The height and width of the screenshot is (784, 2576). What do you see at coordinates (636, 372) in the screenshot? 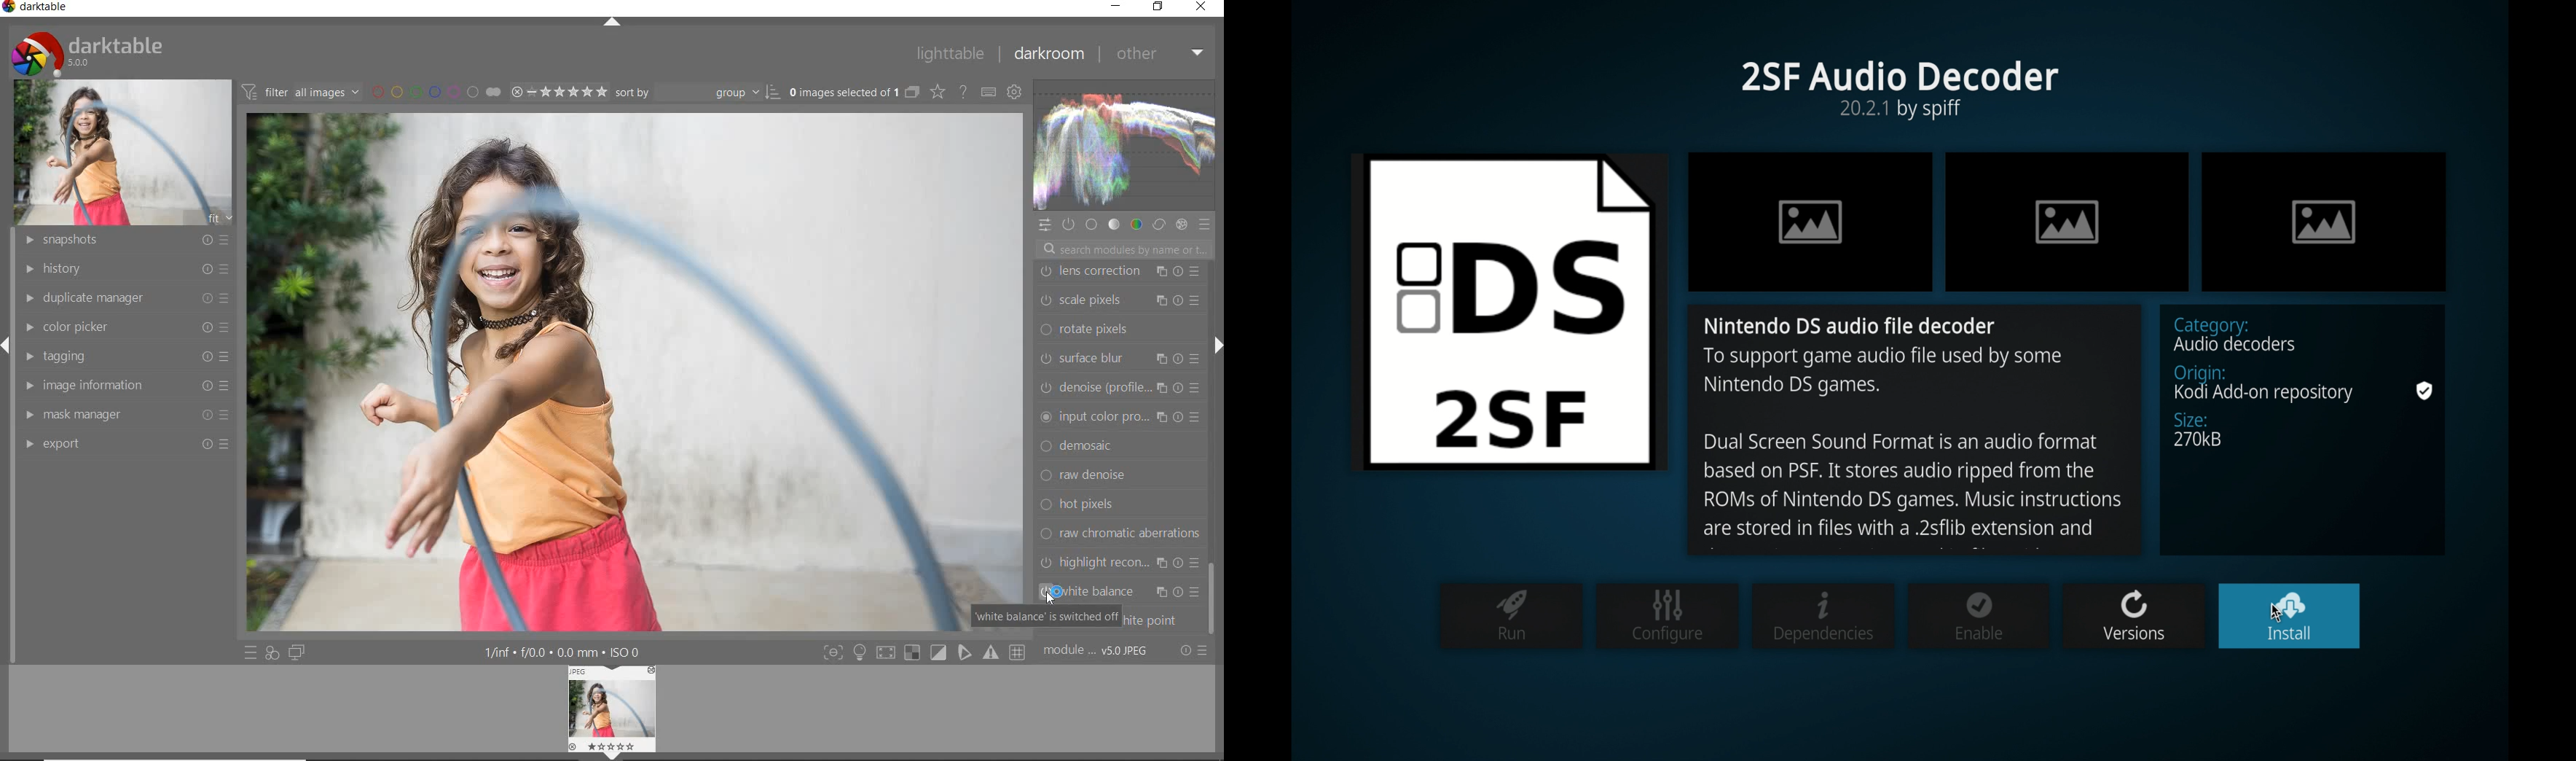
I see `image selected` at bounding box center [636, 372].